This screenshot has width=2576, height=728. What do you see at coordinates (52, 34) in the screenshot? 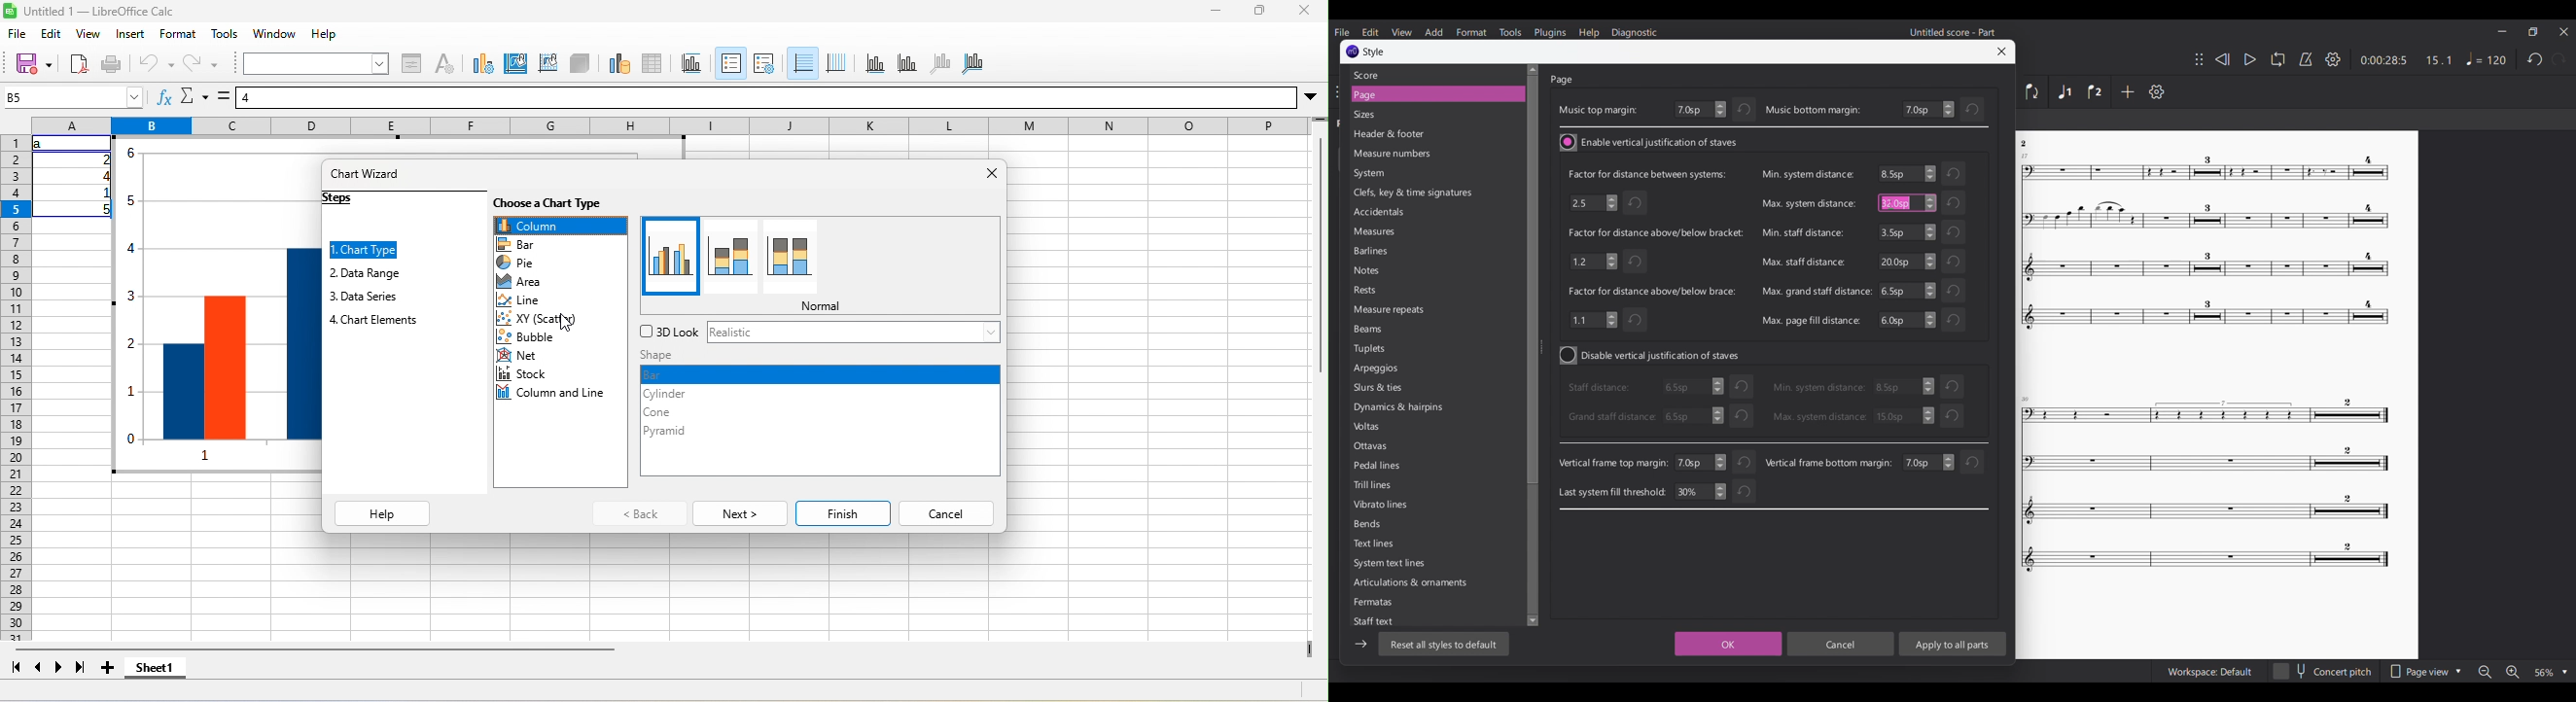
I see `edit` at bounding box center [52, 34].